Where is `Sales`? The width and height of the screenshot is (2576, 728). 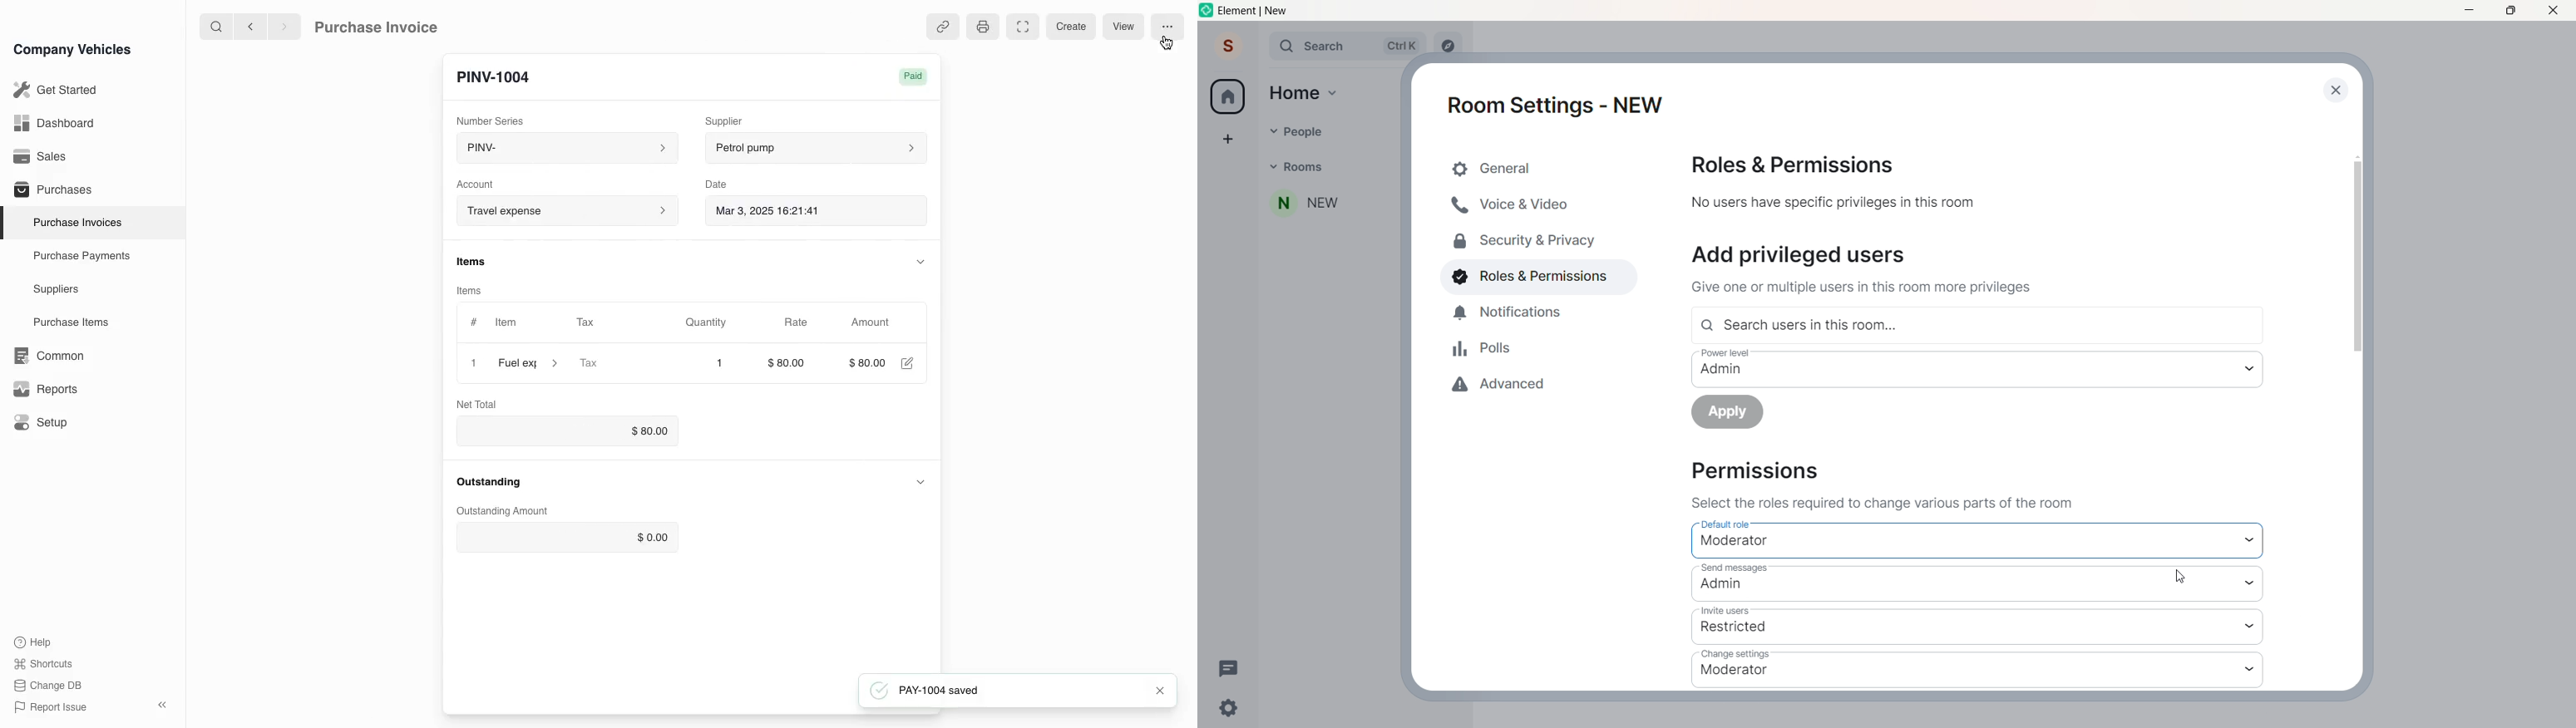
Sales is located at coordinates (41, 156).